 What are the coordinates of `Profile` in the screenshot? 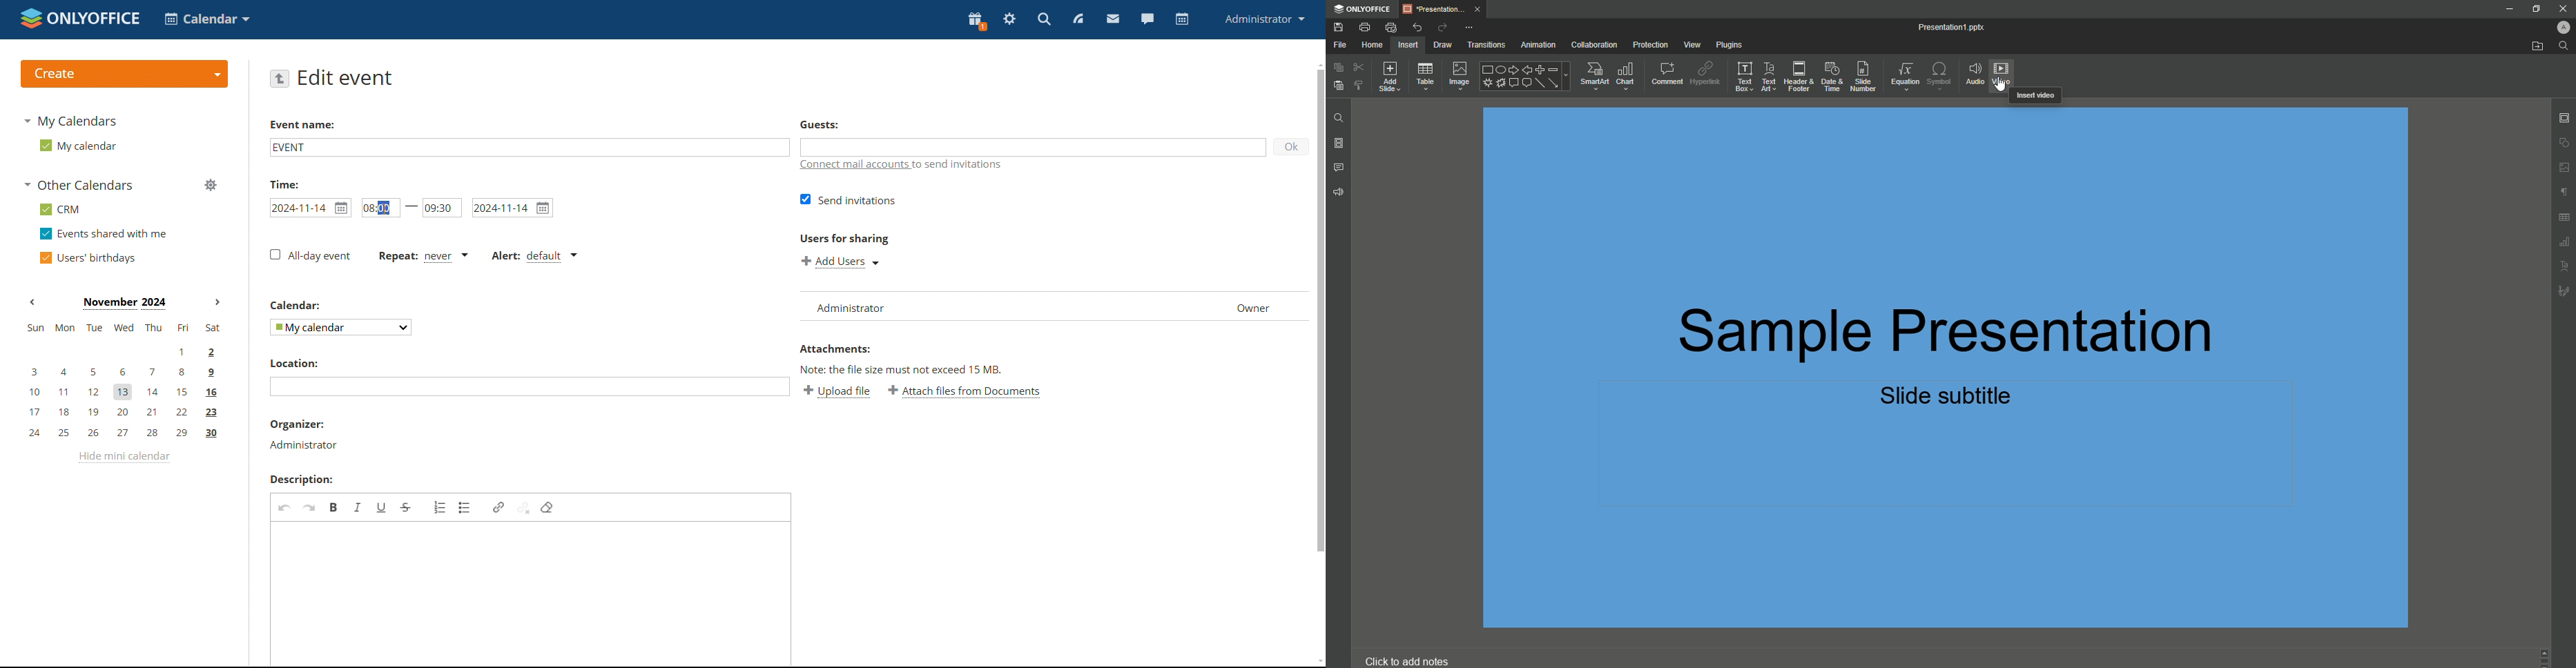 It's located at (2559, 26).